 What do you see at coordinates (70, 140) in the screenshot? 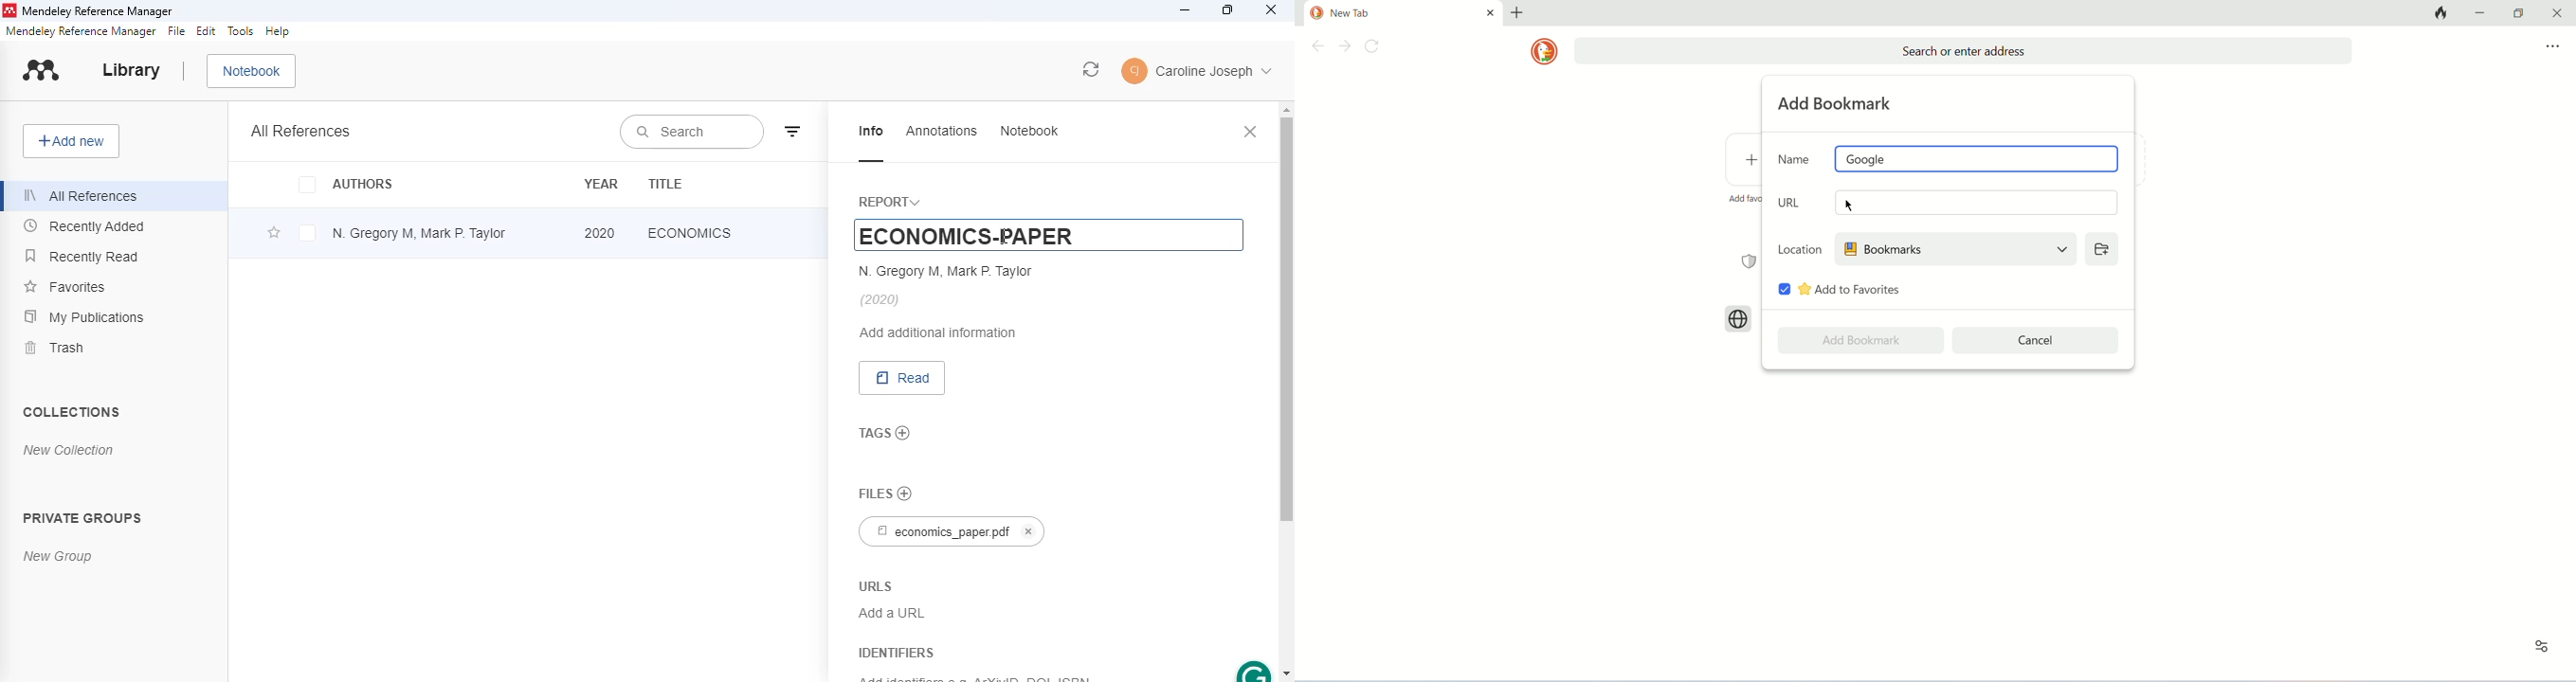
I see `add new` at bounding box center [70, 140].